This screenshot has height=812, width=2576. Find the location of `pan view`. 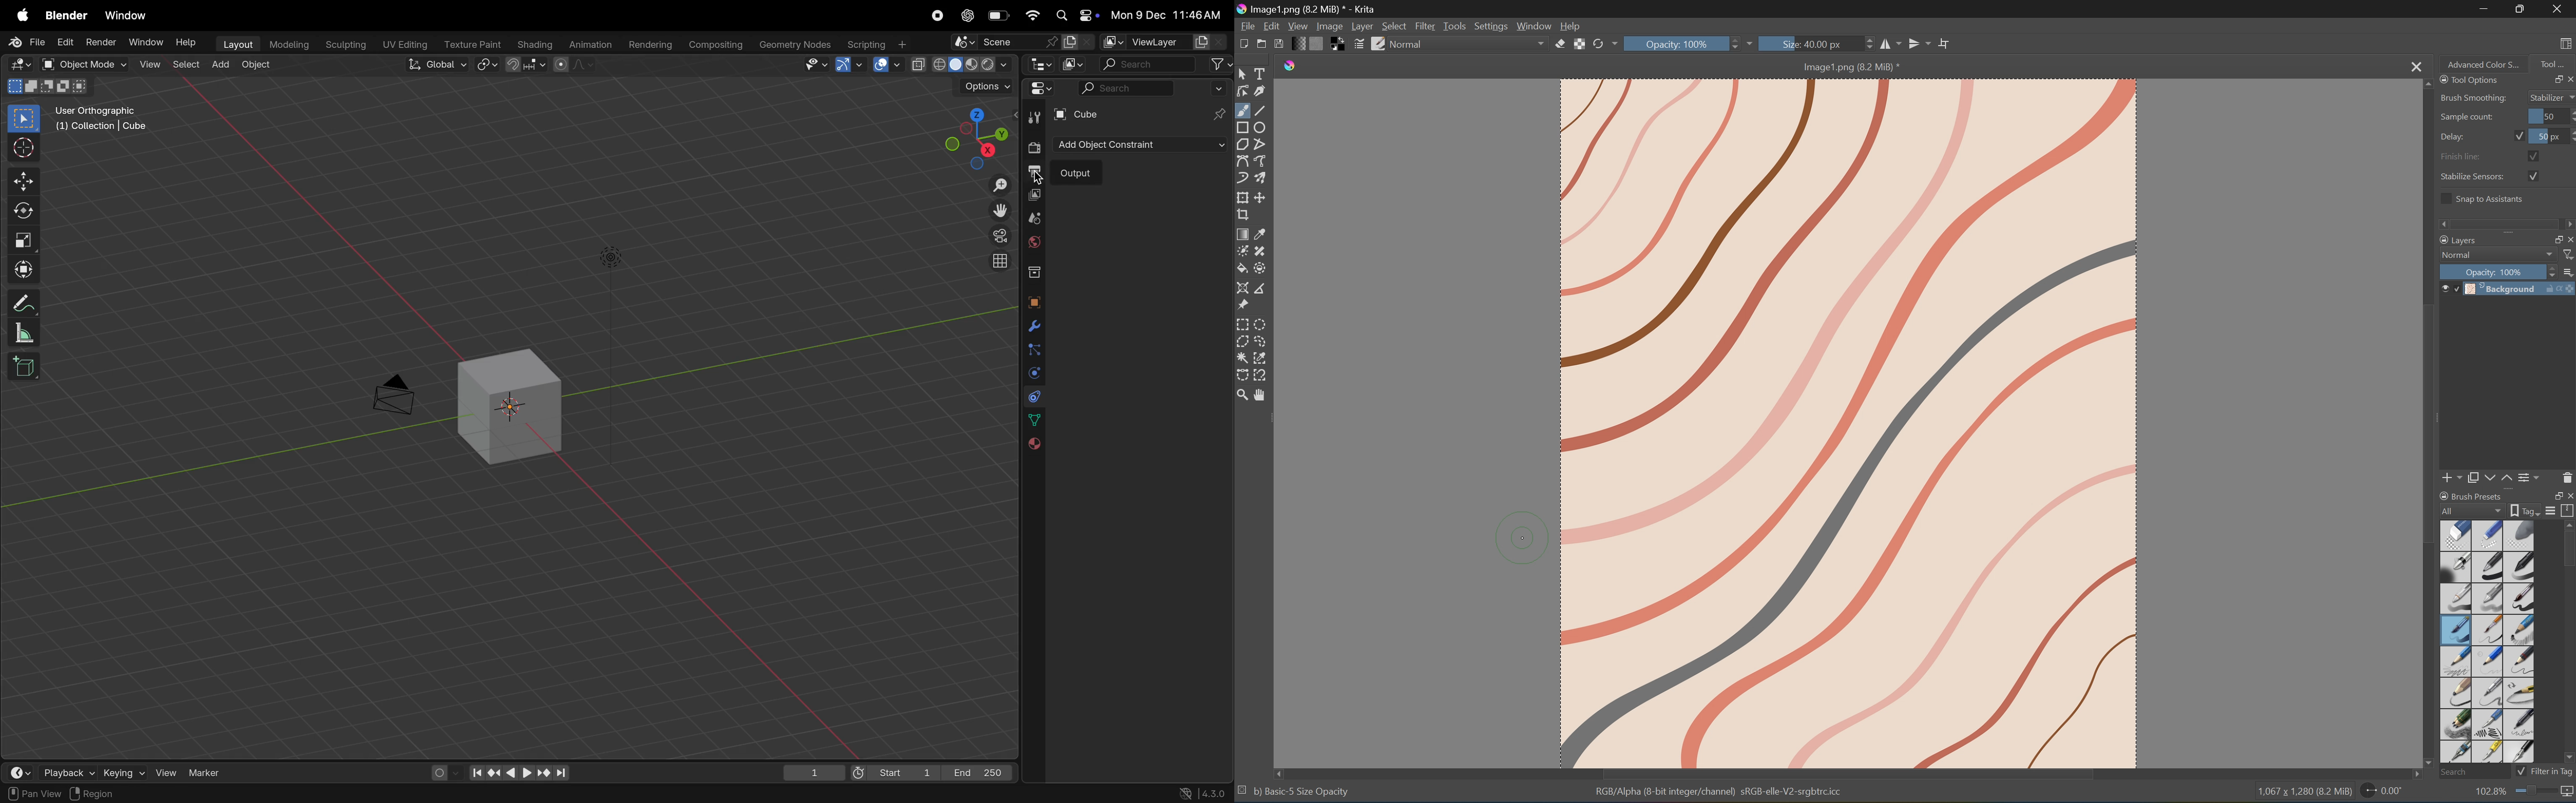

pan view is located at coordinates (31, 795).